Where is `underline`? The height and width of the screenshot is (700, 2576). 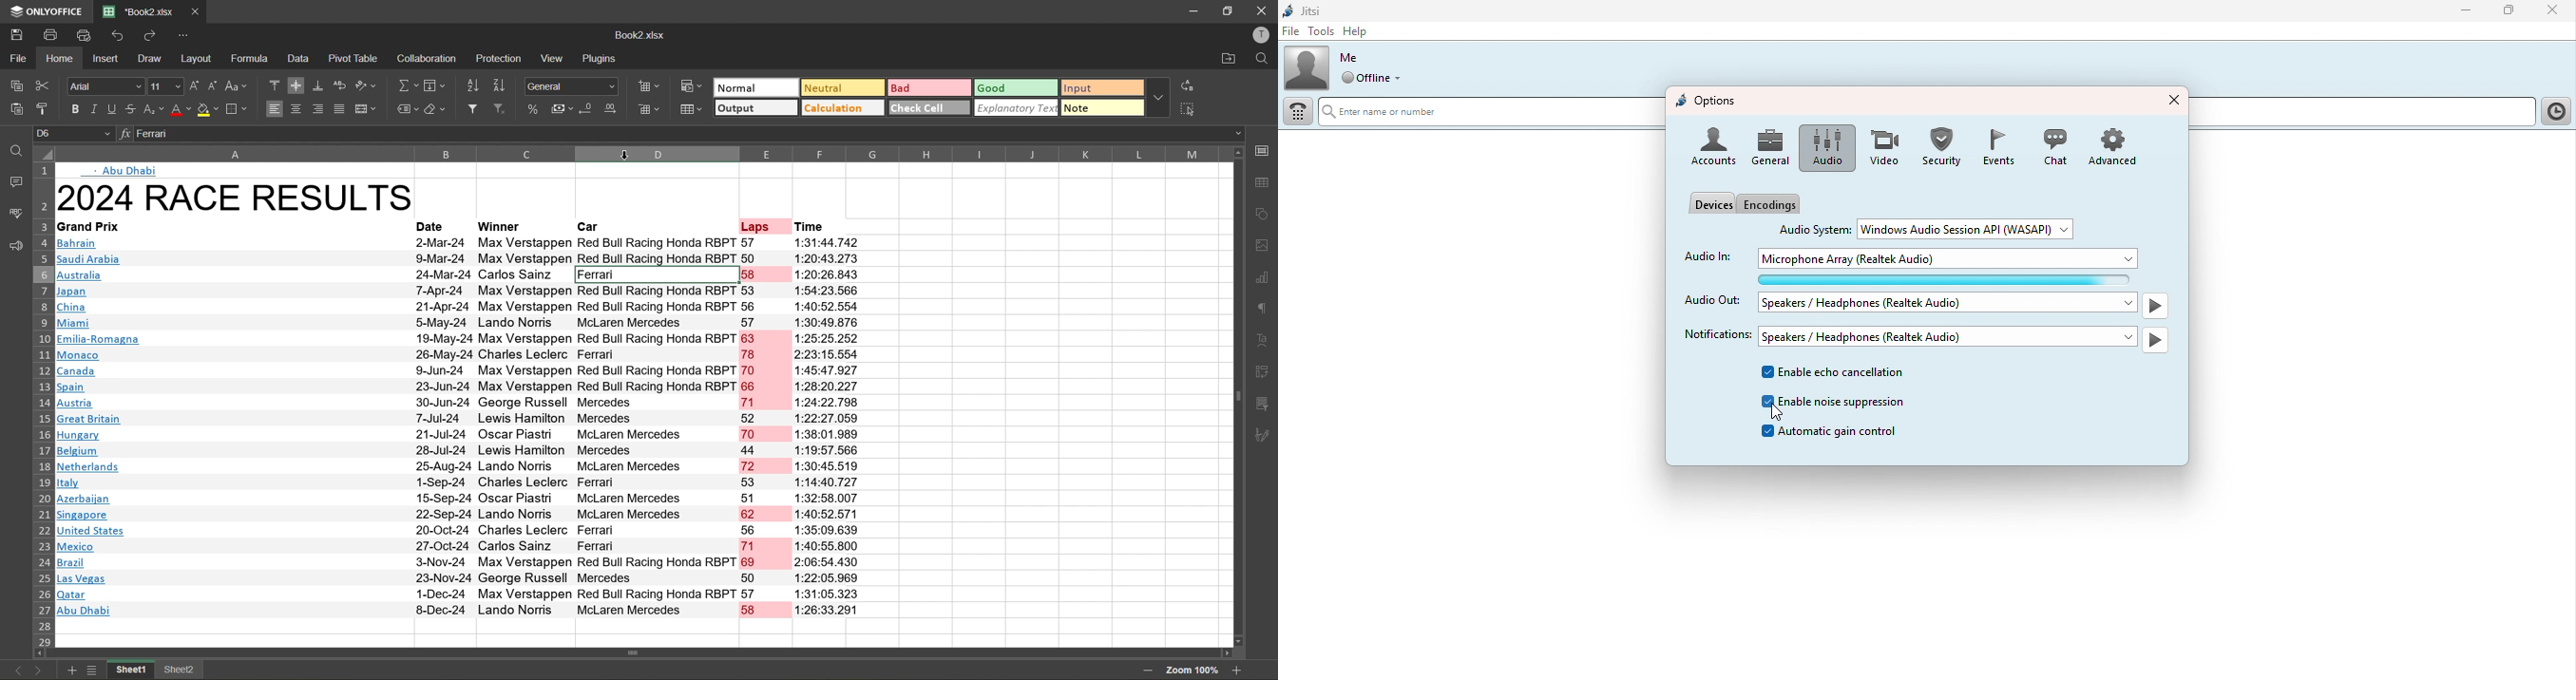
underline is located at coordinates (113, 108).